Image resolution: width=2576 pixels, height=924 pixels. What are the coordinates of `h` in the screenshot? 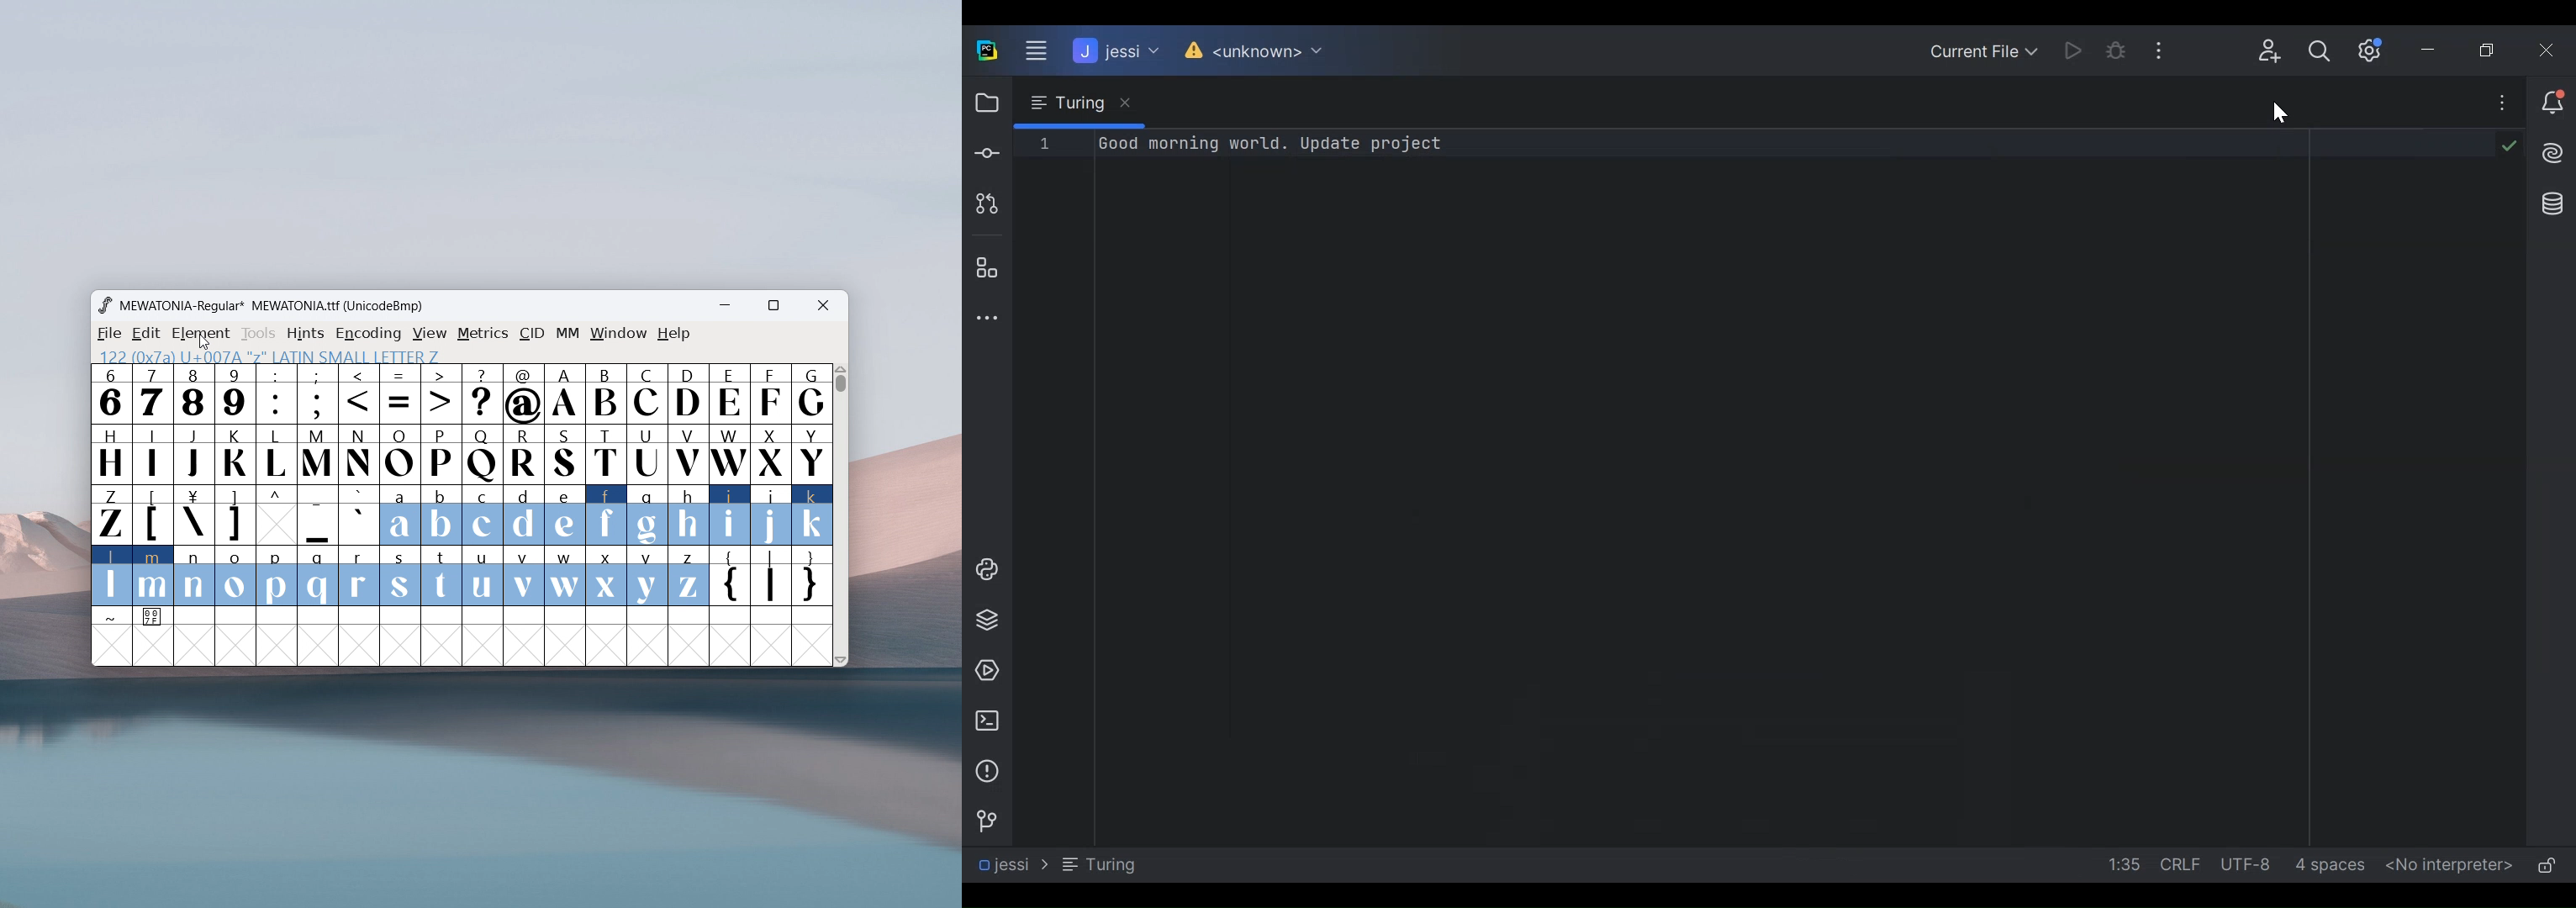 It's located at (687, 513).